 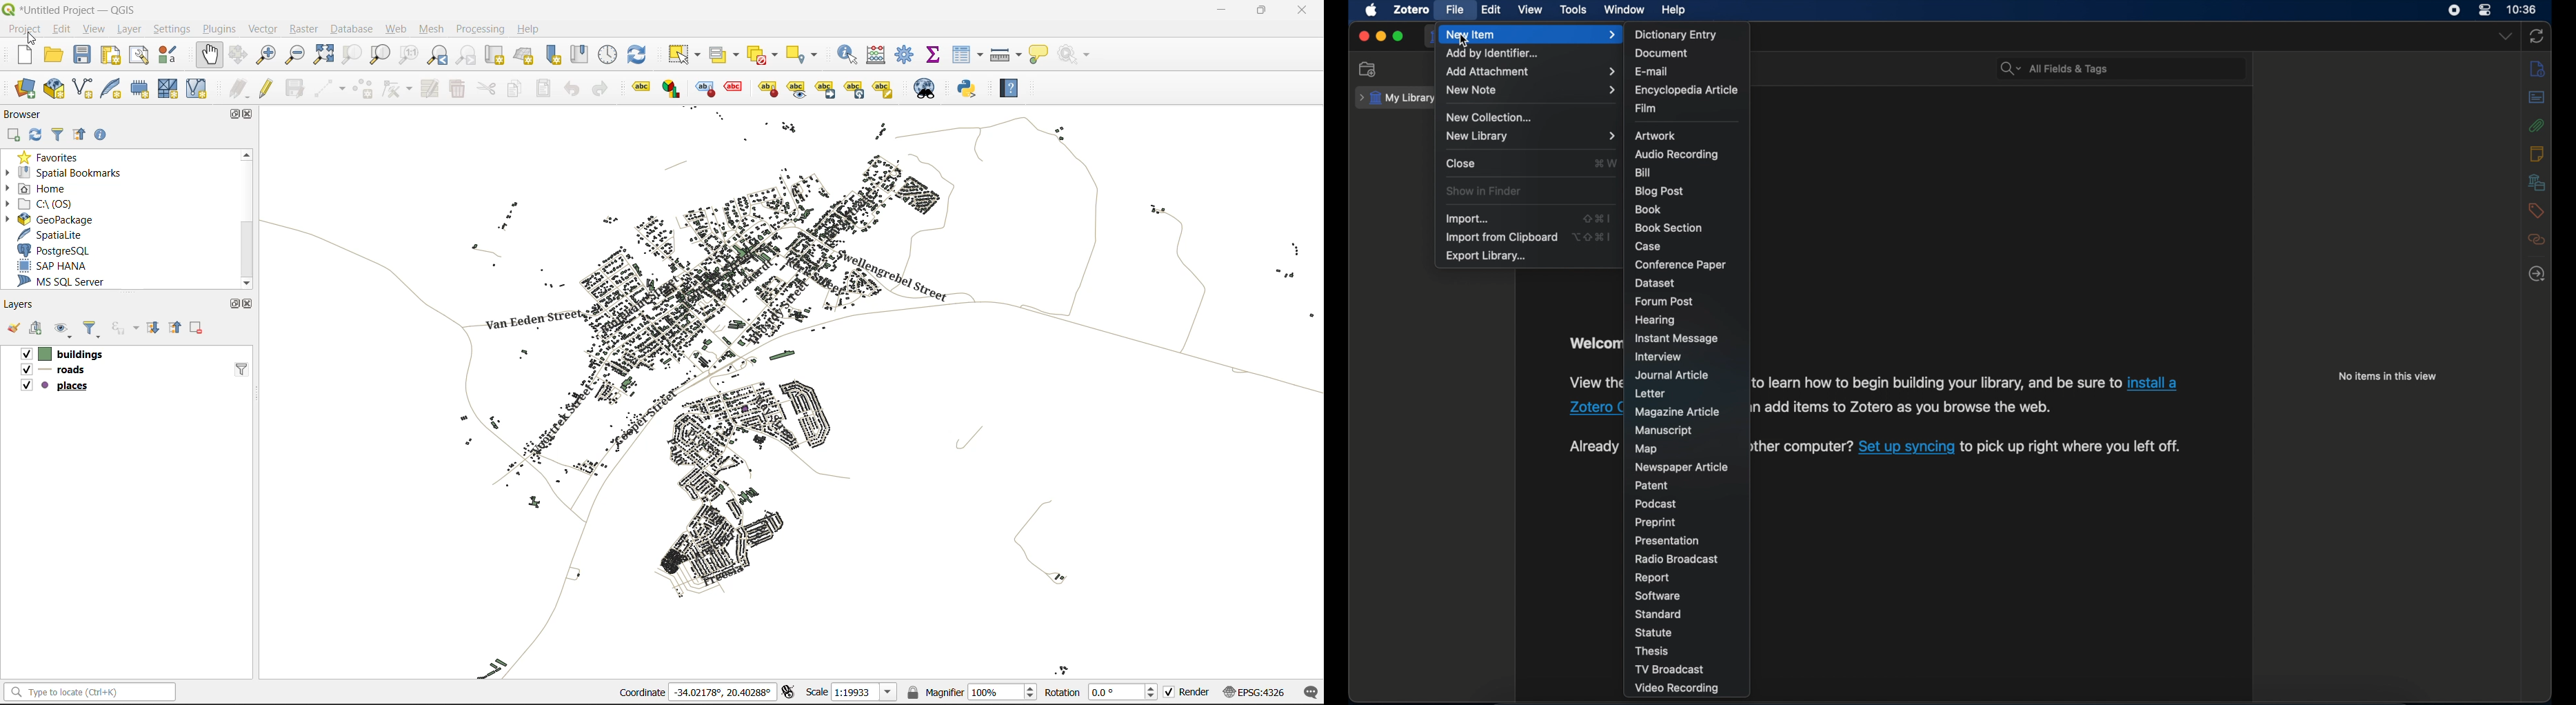 I want to click on rotation, so click(x=1101, y=691).